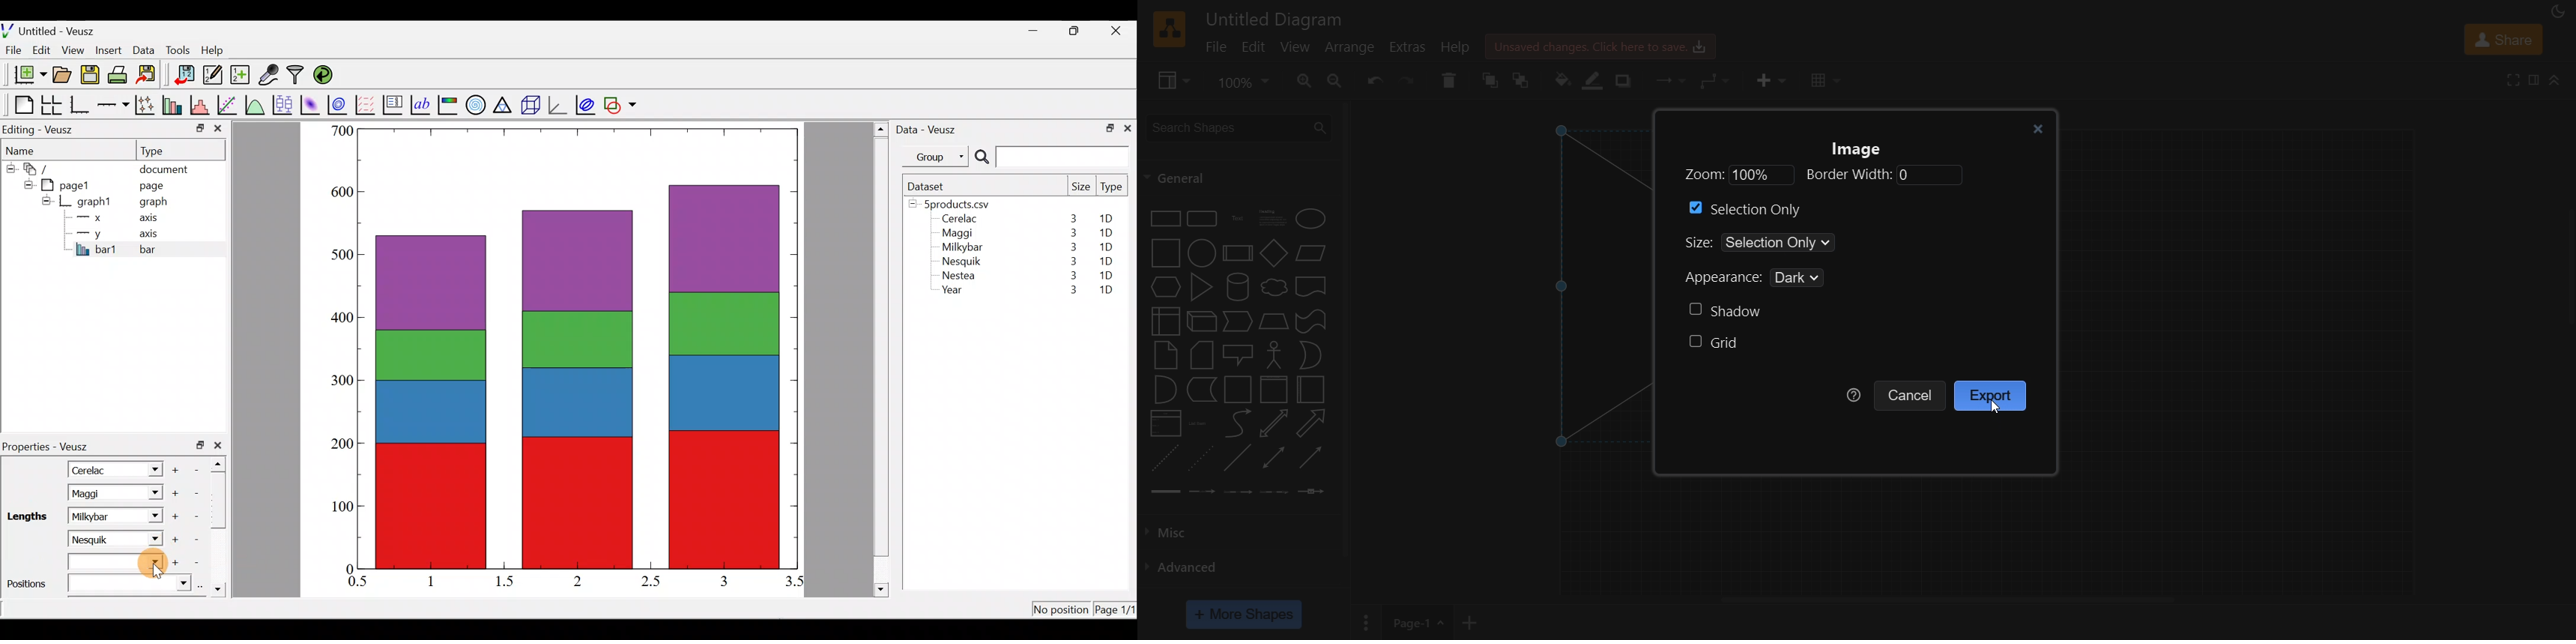 Image resolution: width=2576 pixels, height=644 pixels. Describe the element at coordinates (270, 75) in the screenshot. I see `Capture remote data` at that location.